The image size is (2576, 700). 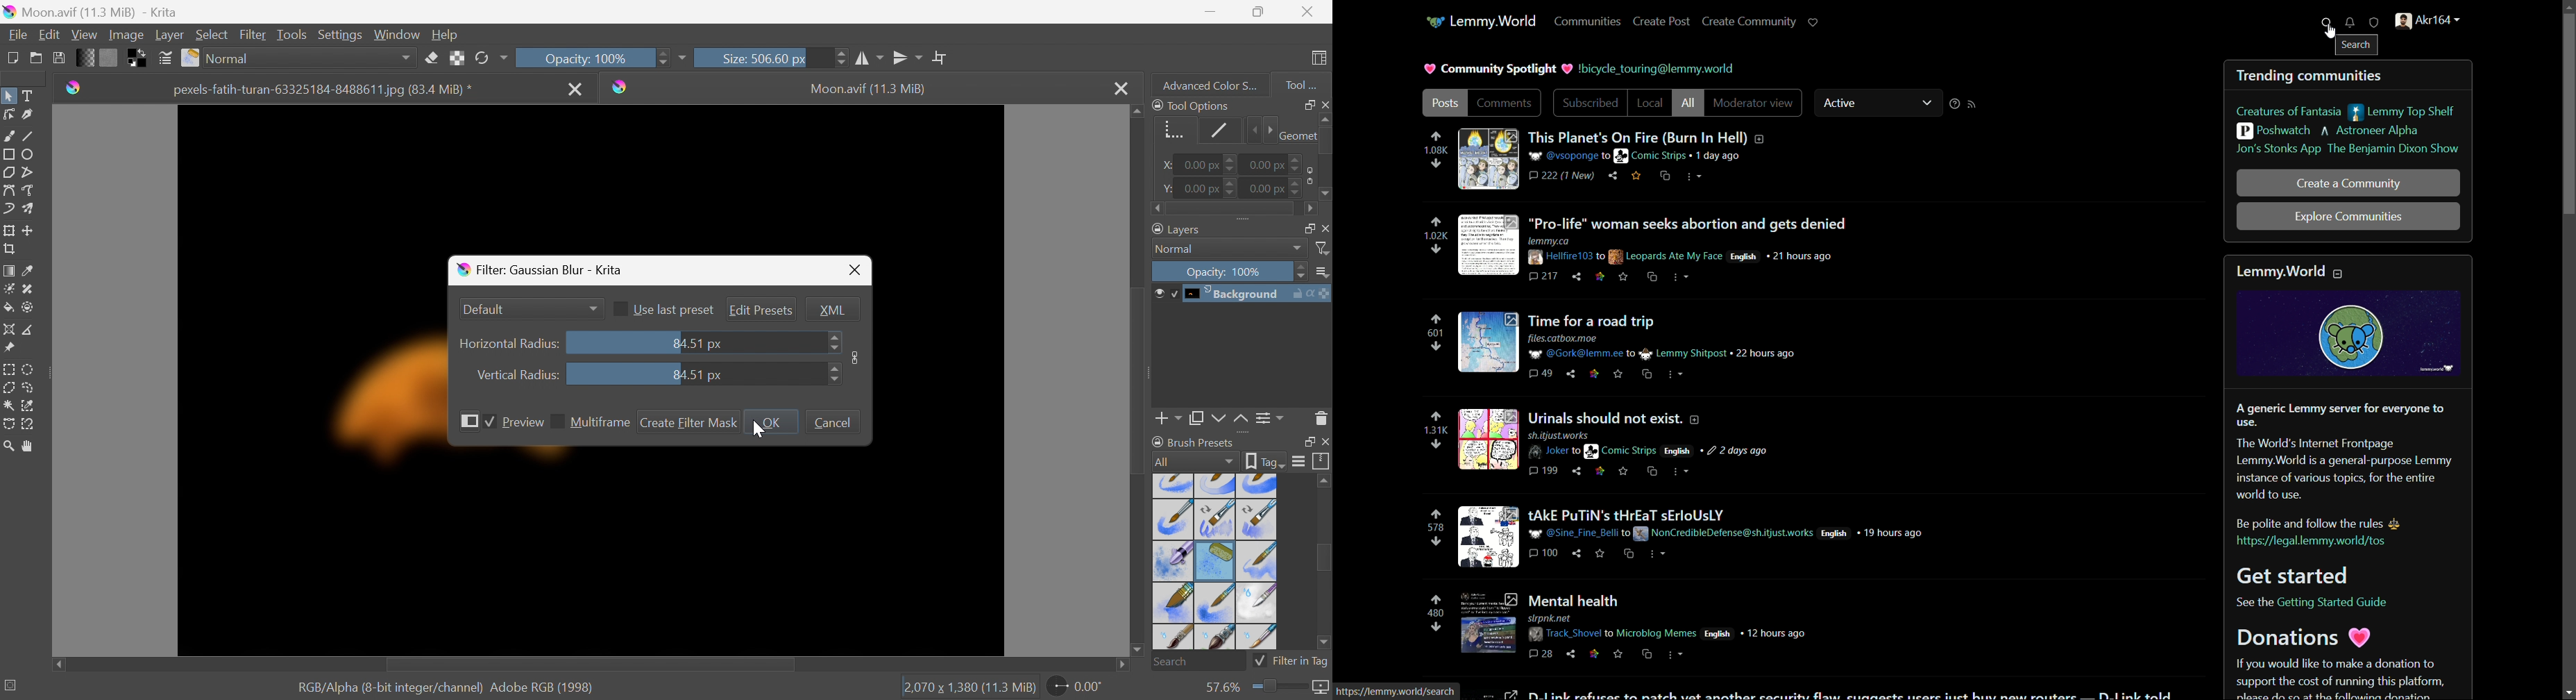 I want to click on Scroll bar, so click(x=1324, y=140).